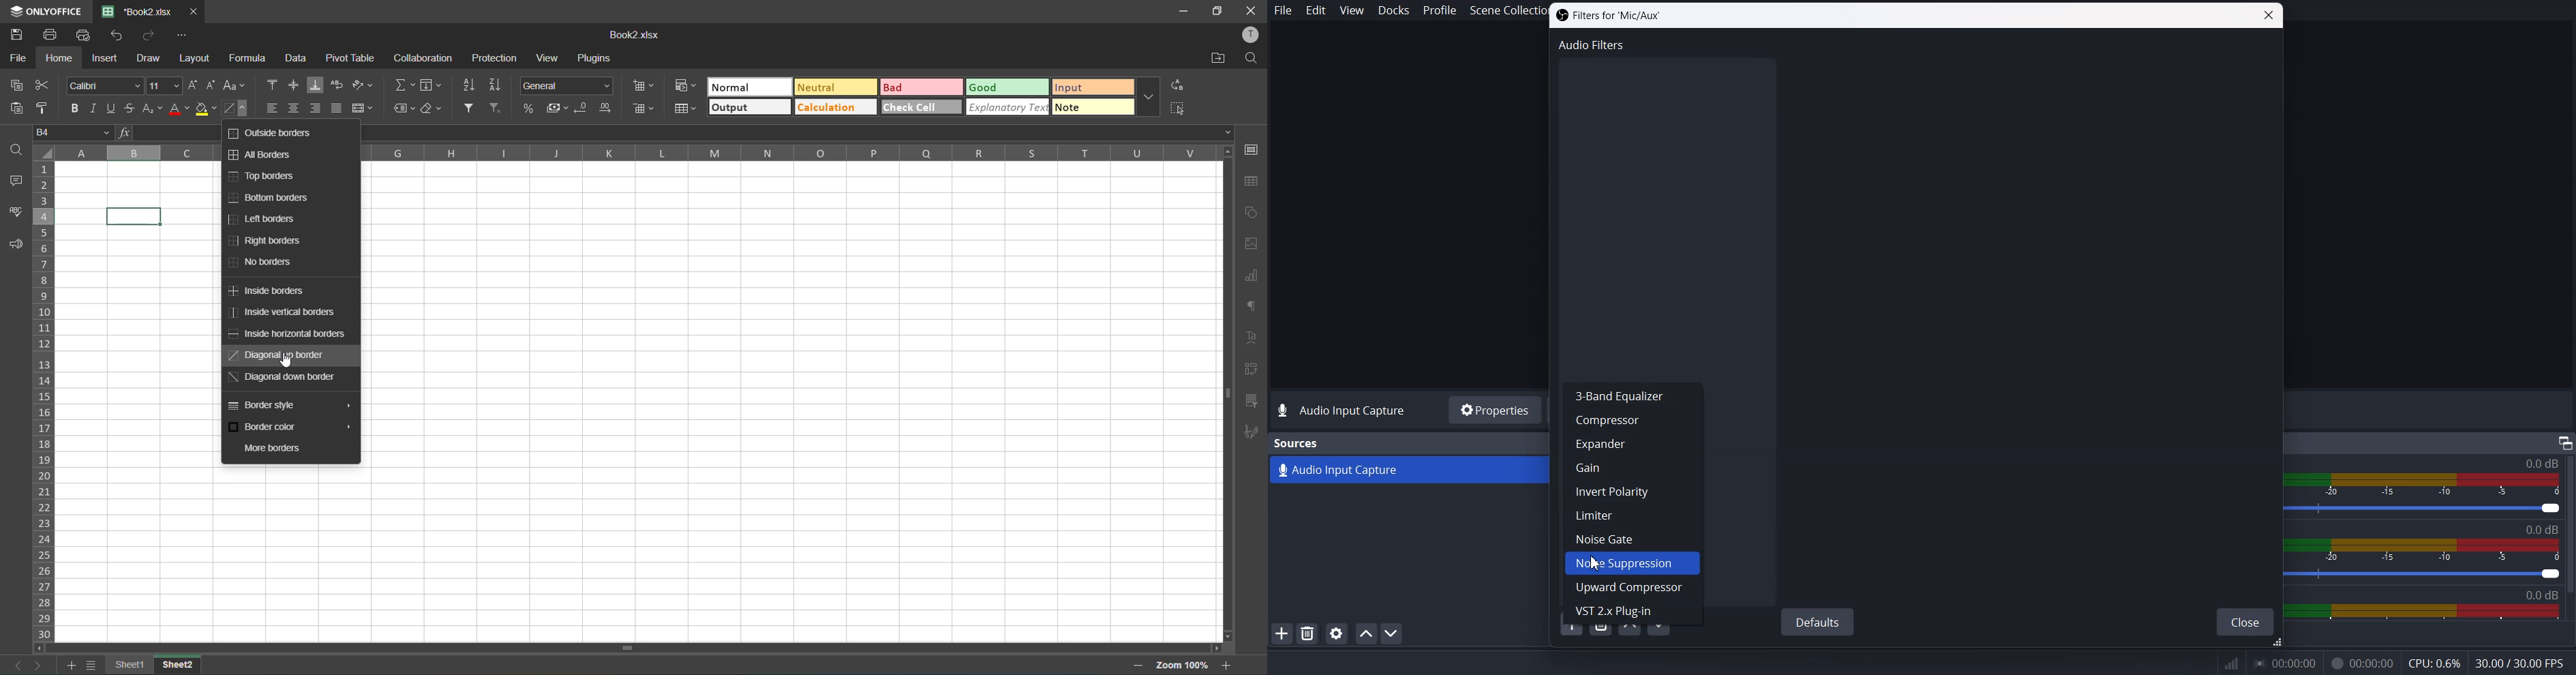  I want to click on clear, so click(430, 109).